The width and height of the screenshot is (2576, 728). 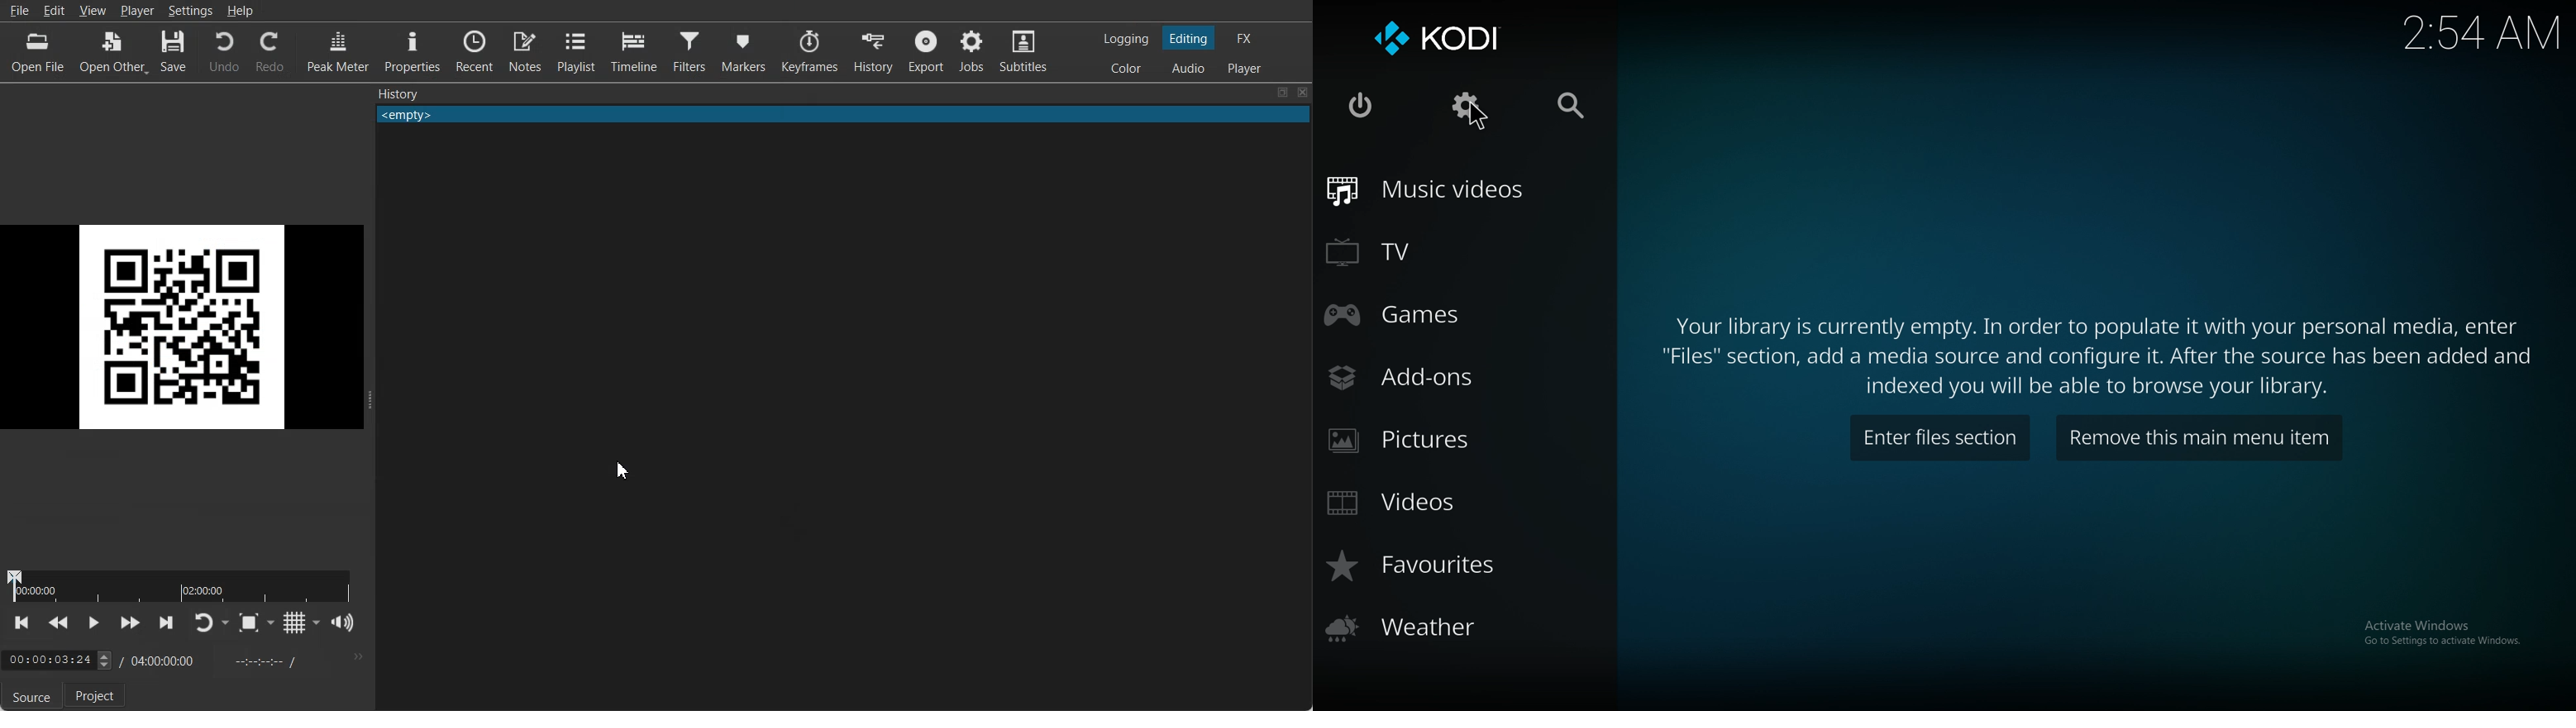 I want to click on Undo, so click(x=224, y=51).